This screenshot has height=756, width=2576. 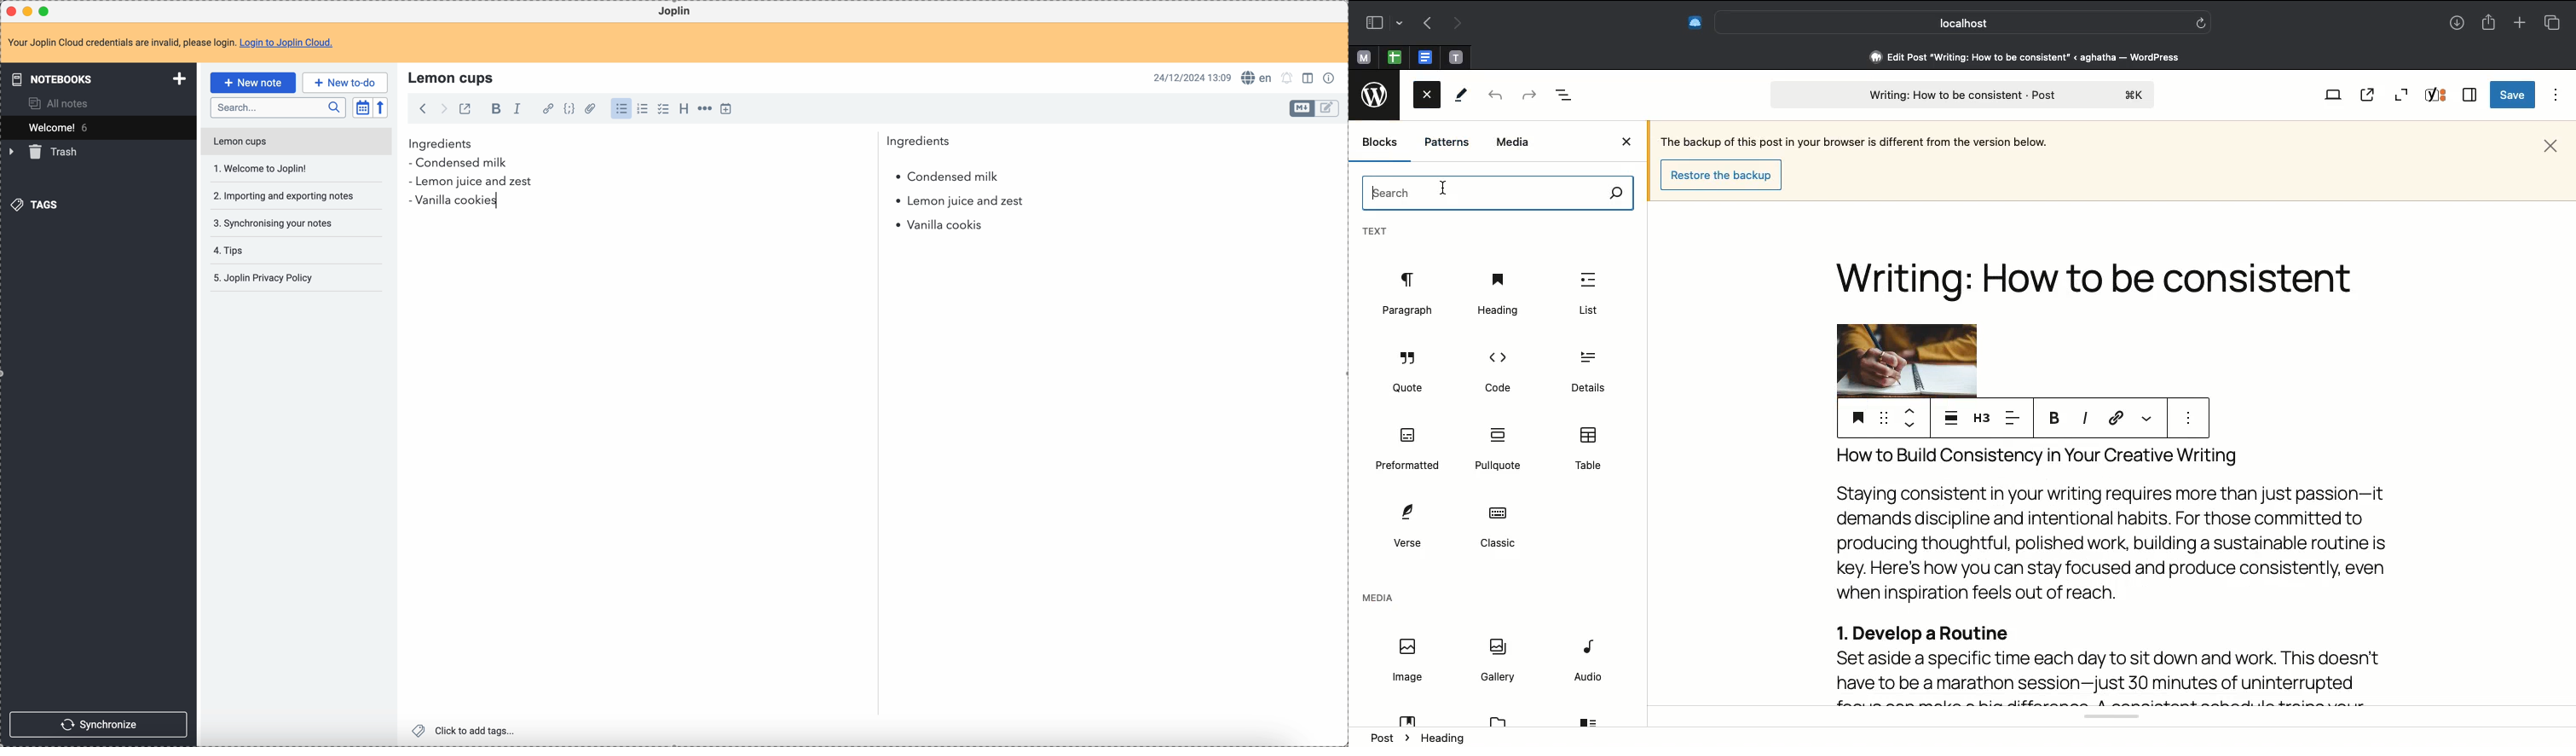 I want to click on welcome to Joplin!, so click(x=261, y=168).